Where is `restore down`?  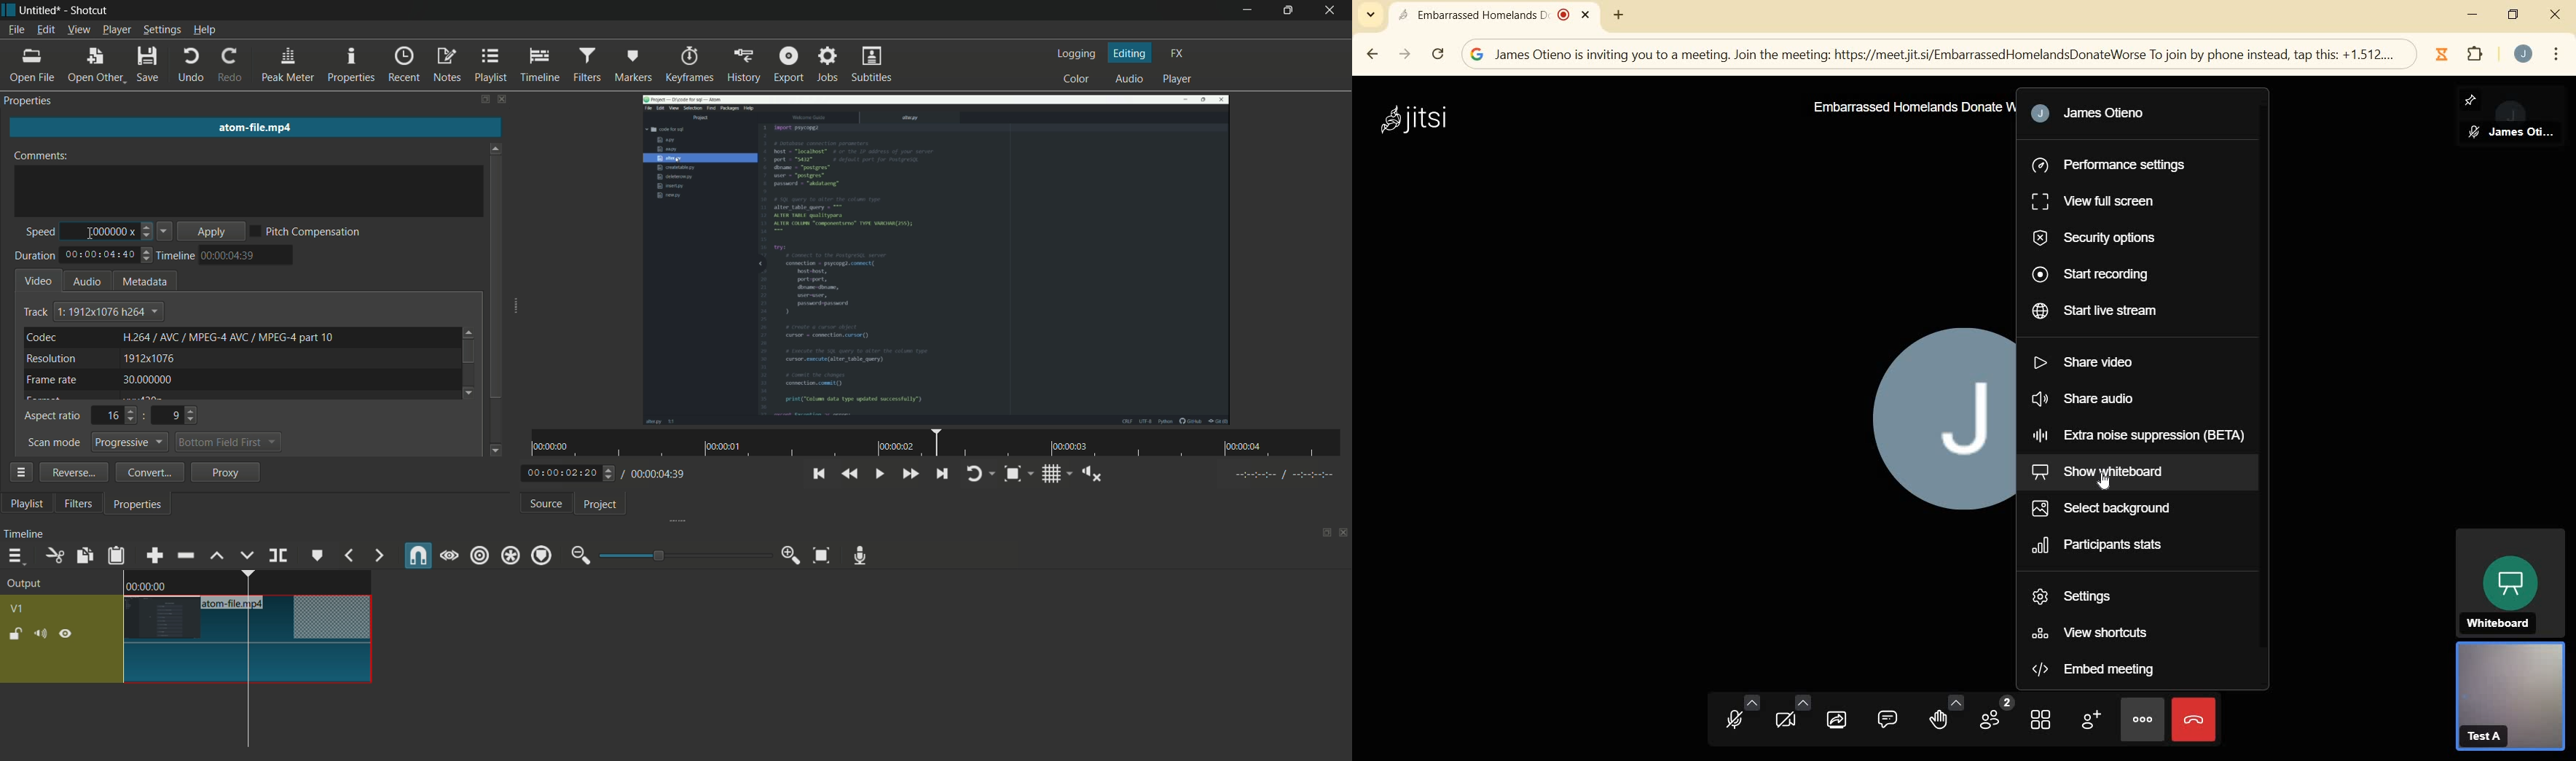 restore down is located at coordinates (2513, 17).